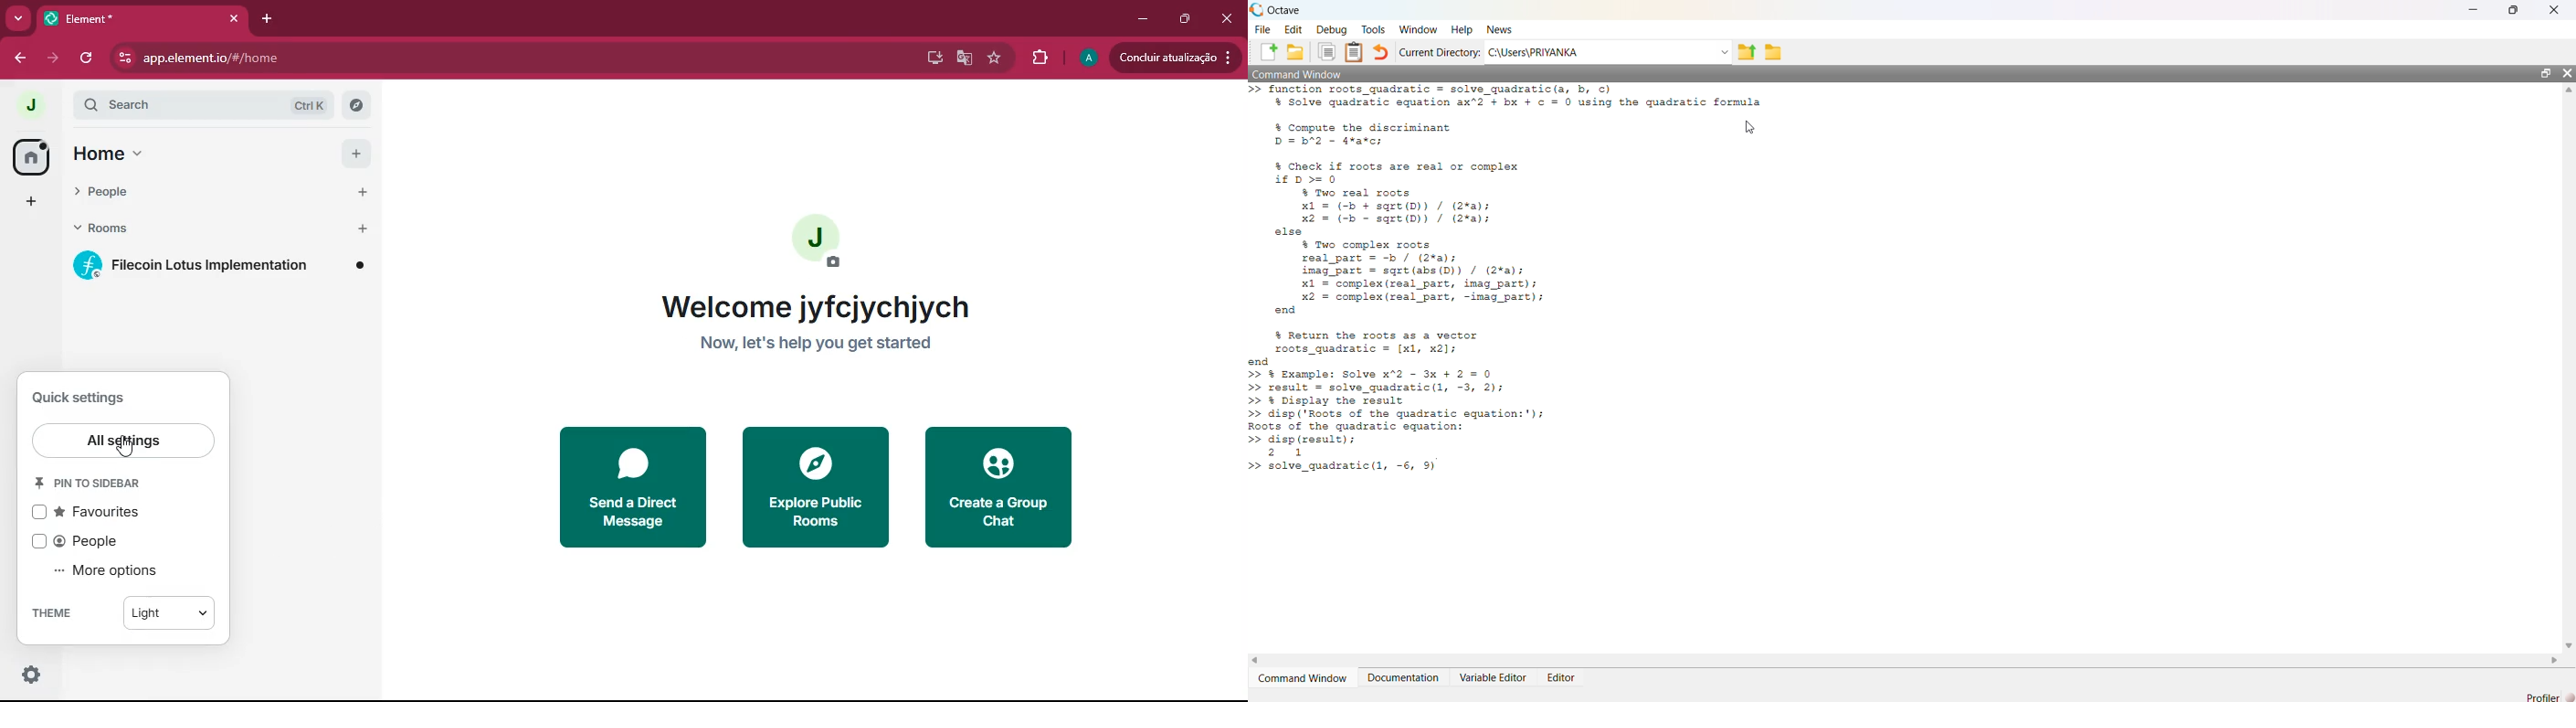 The height and width of the screenshot is (728, 2576). What do you see at coordinates (1040, 58) in the screenshot?
I see `extensions` at bounding box center [1040, 58].